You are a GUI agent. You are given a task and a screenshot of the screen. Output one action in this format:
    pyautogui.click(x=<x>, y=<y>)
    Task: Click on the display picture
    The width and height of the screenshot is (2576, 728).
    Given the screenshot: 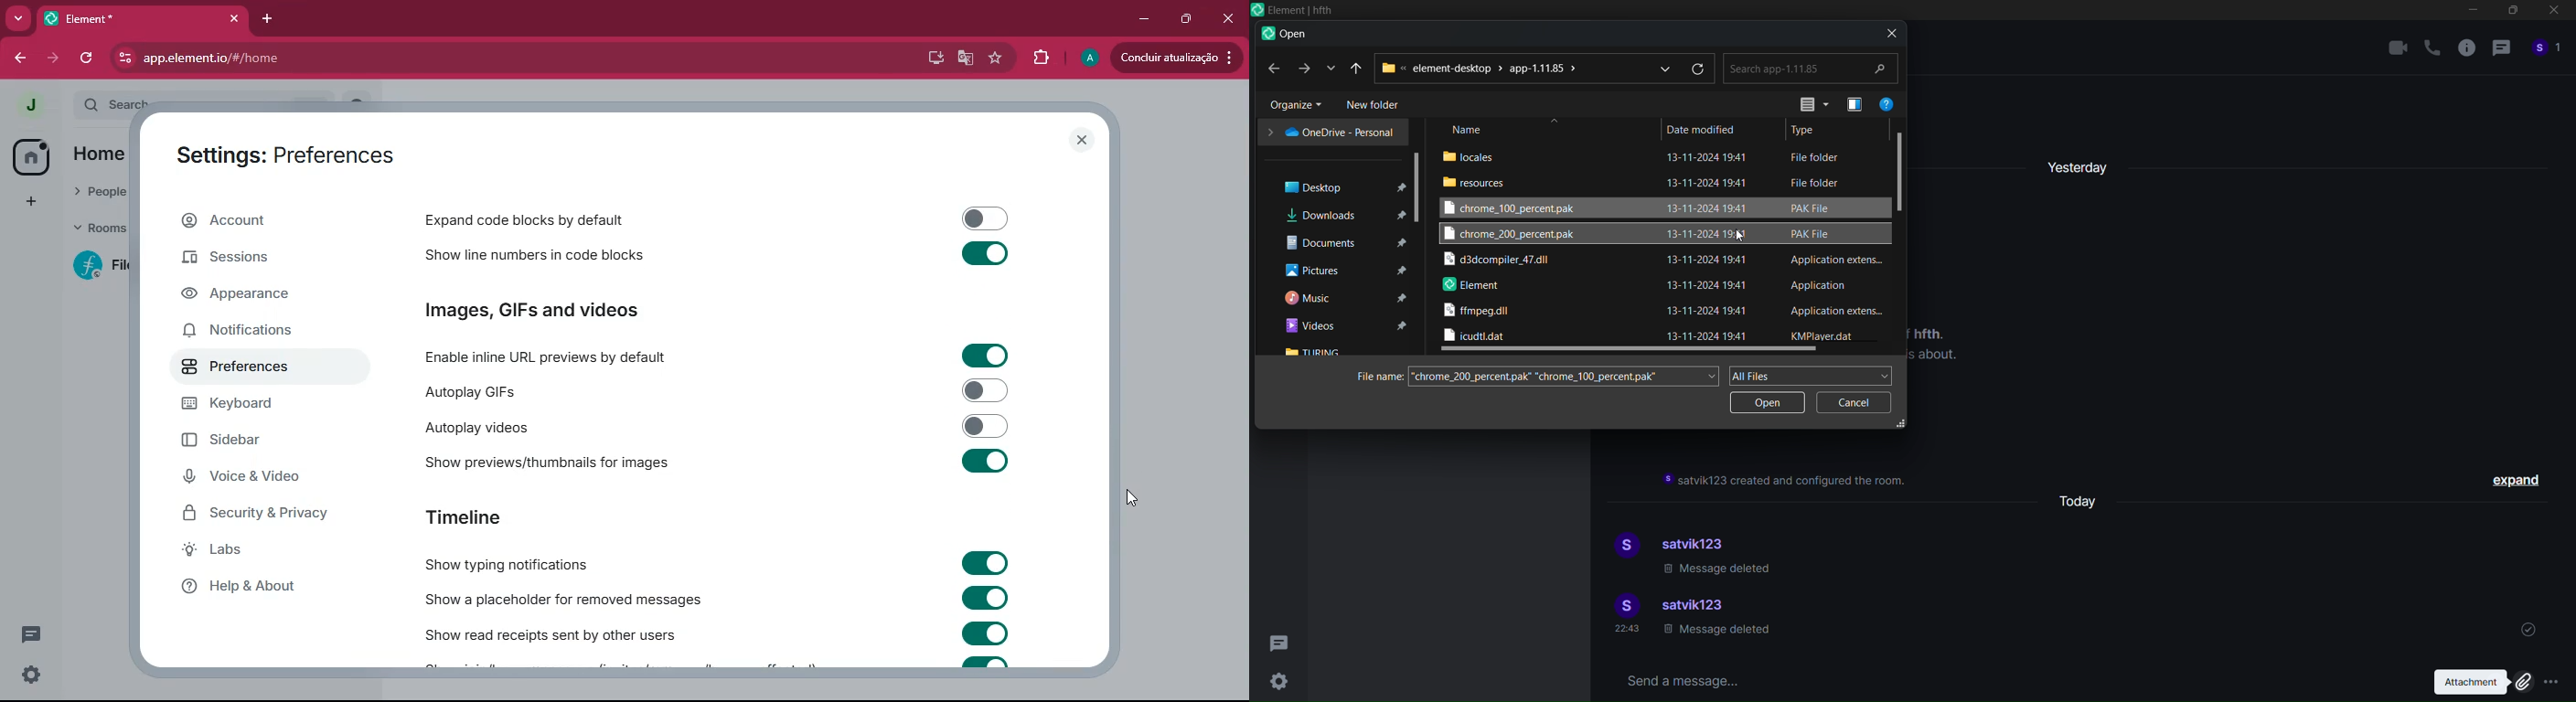 What is the action you would take?
    pyautogui.click(x=1623, y=547)
    